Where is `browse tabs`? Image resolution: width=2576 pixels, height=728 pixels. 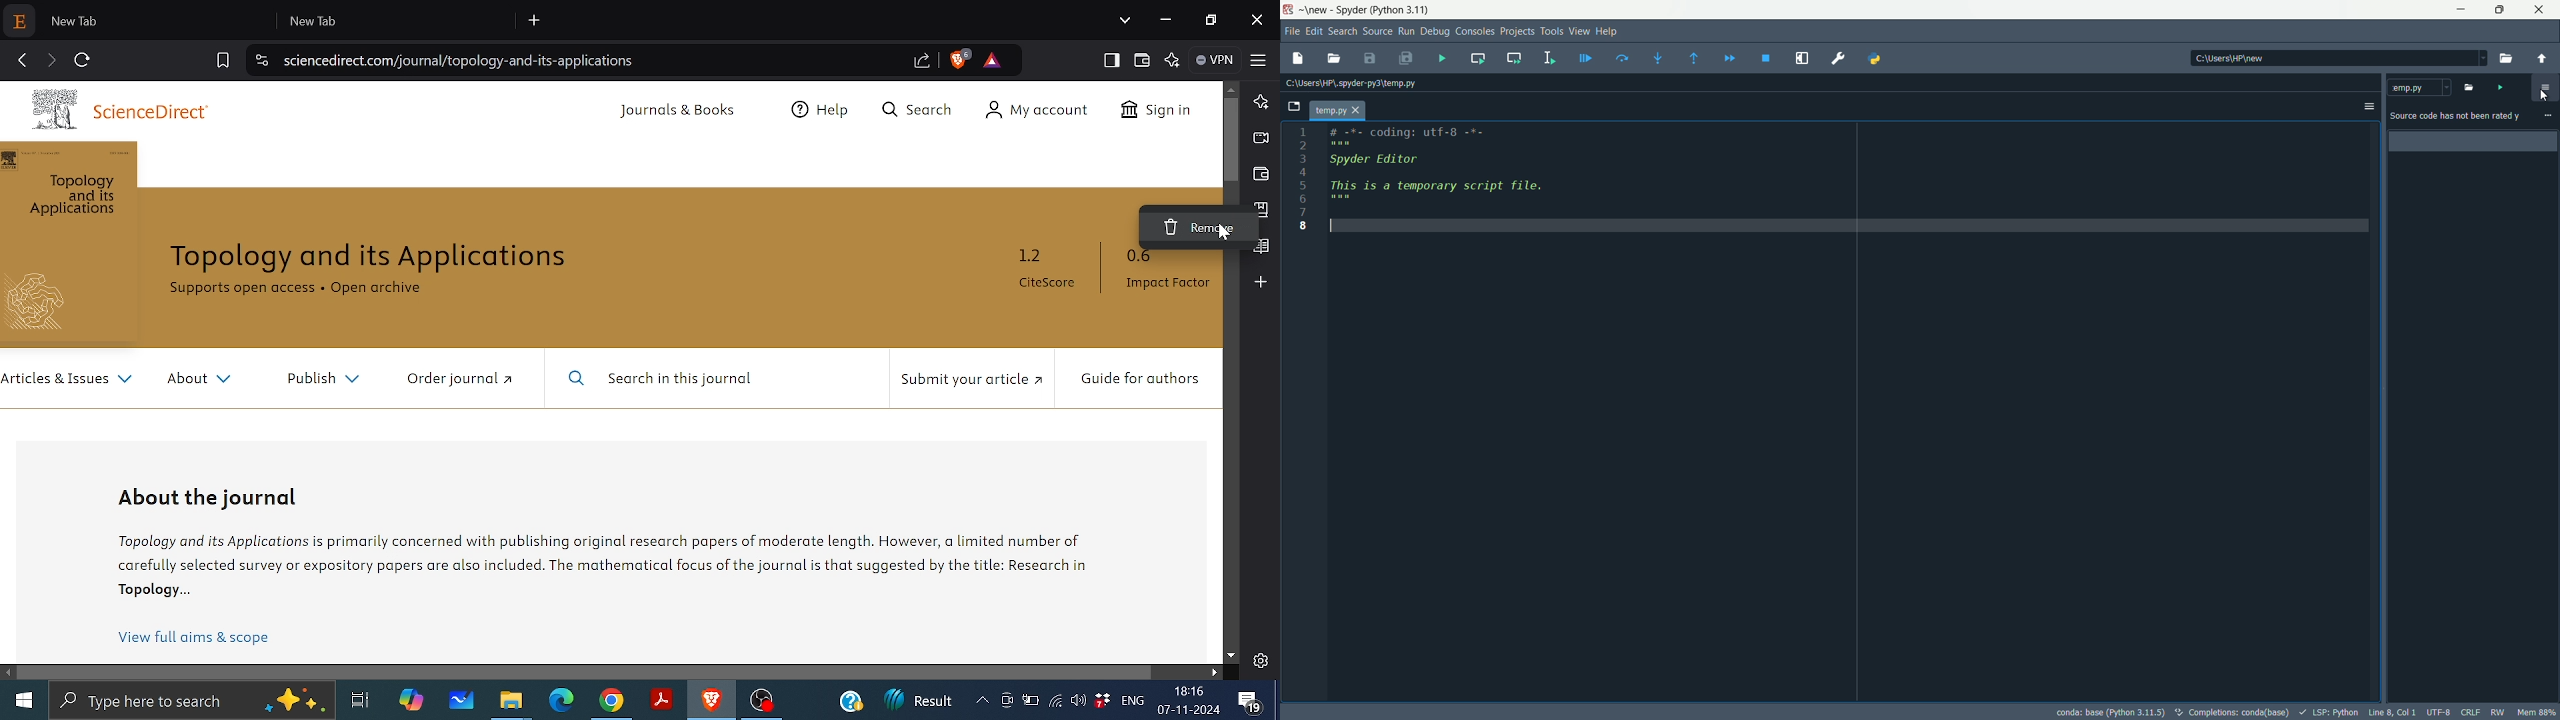
browse tabs is located at coordinates (1293, 107).